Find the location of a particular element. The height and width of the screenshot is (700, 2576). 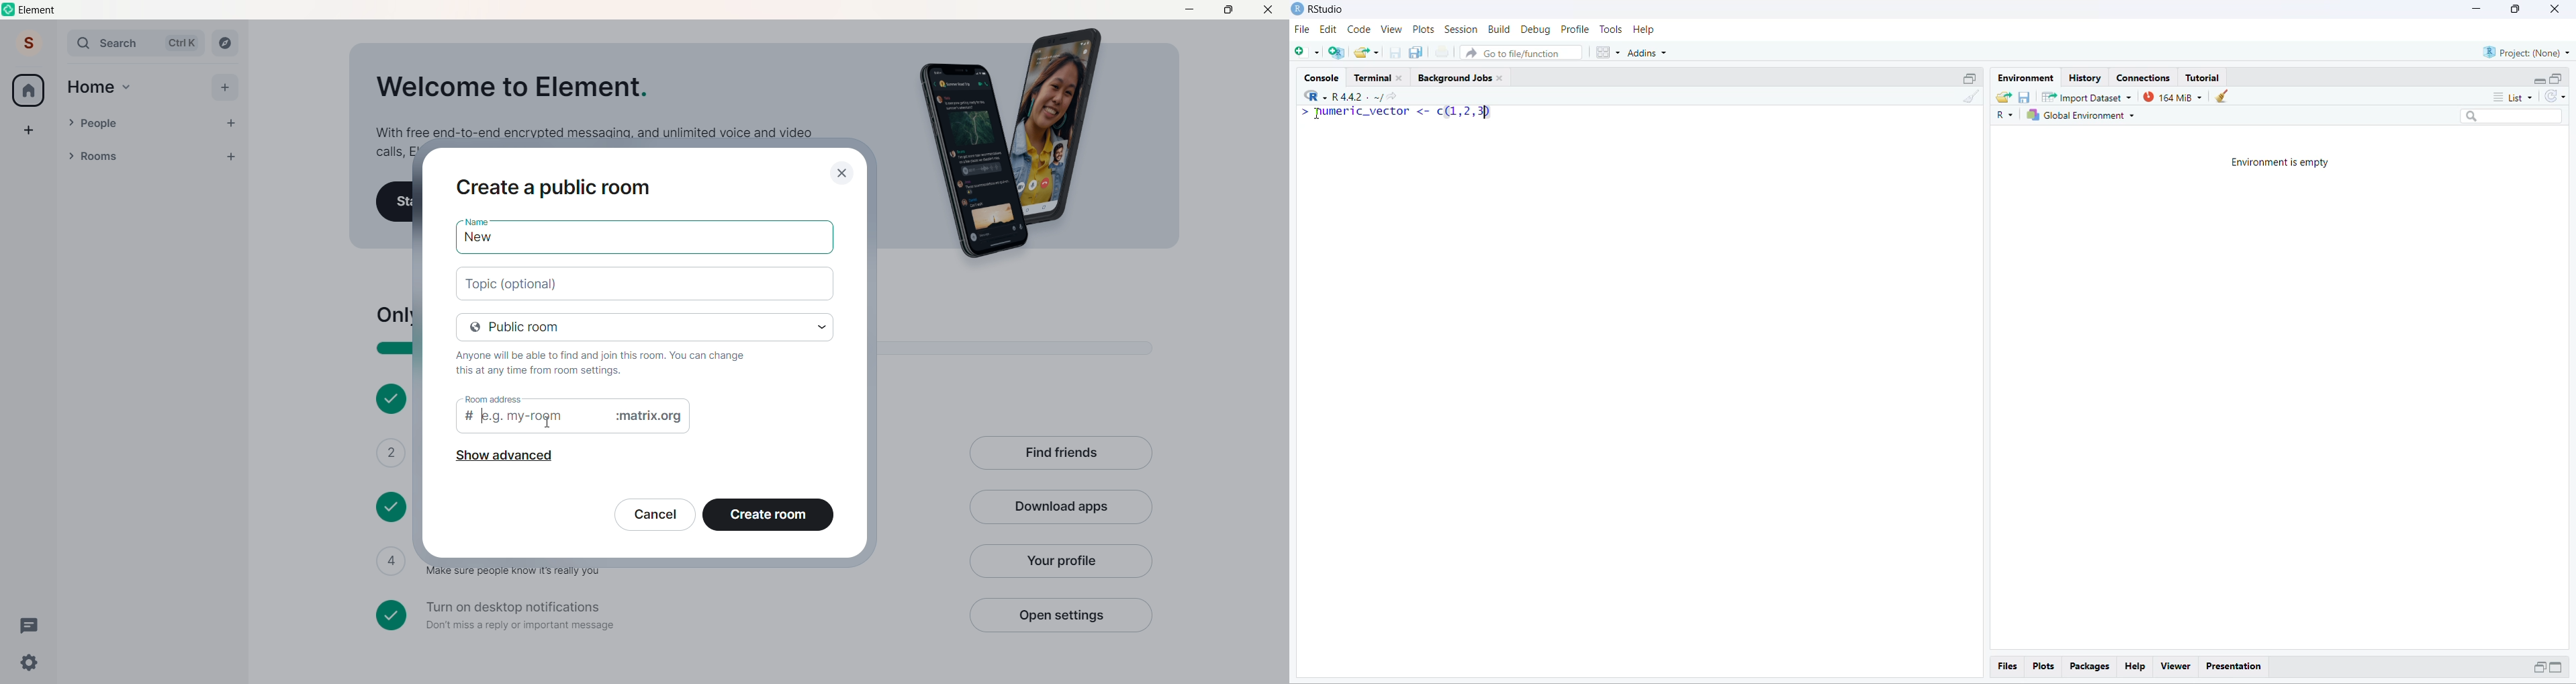

numeric_vector <- c(1,2,3p is located at coordinates (1397, 112).